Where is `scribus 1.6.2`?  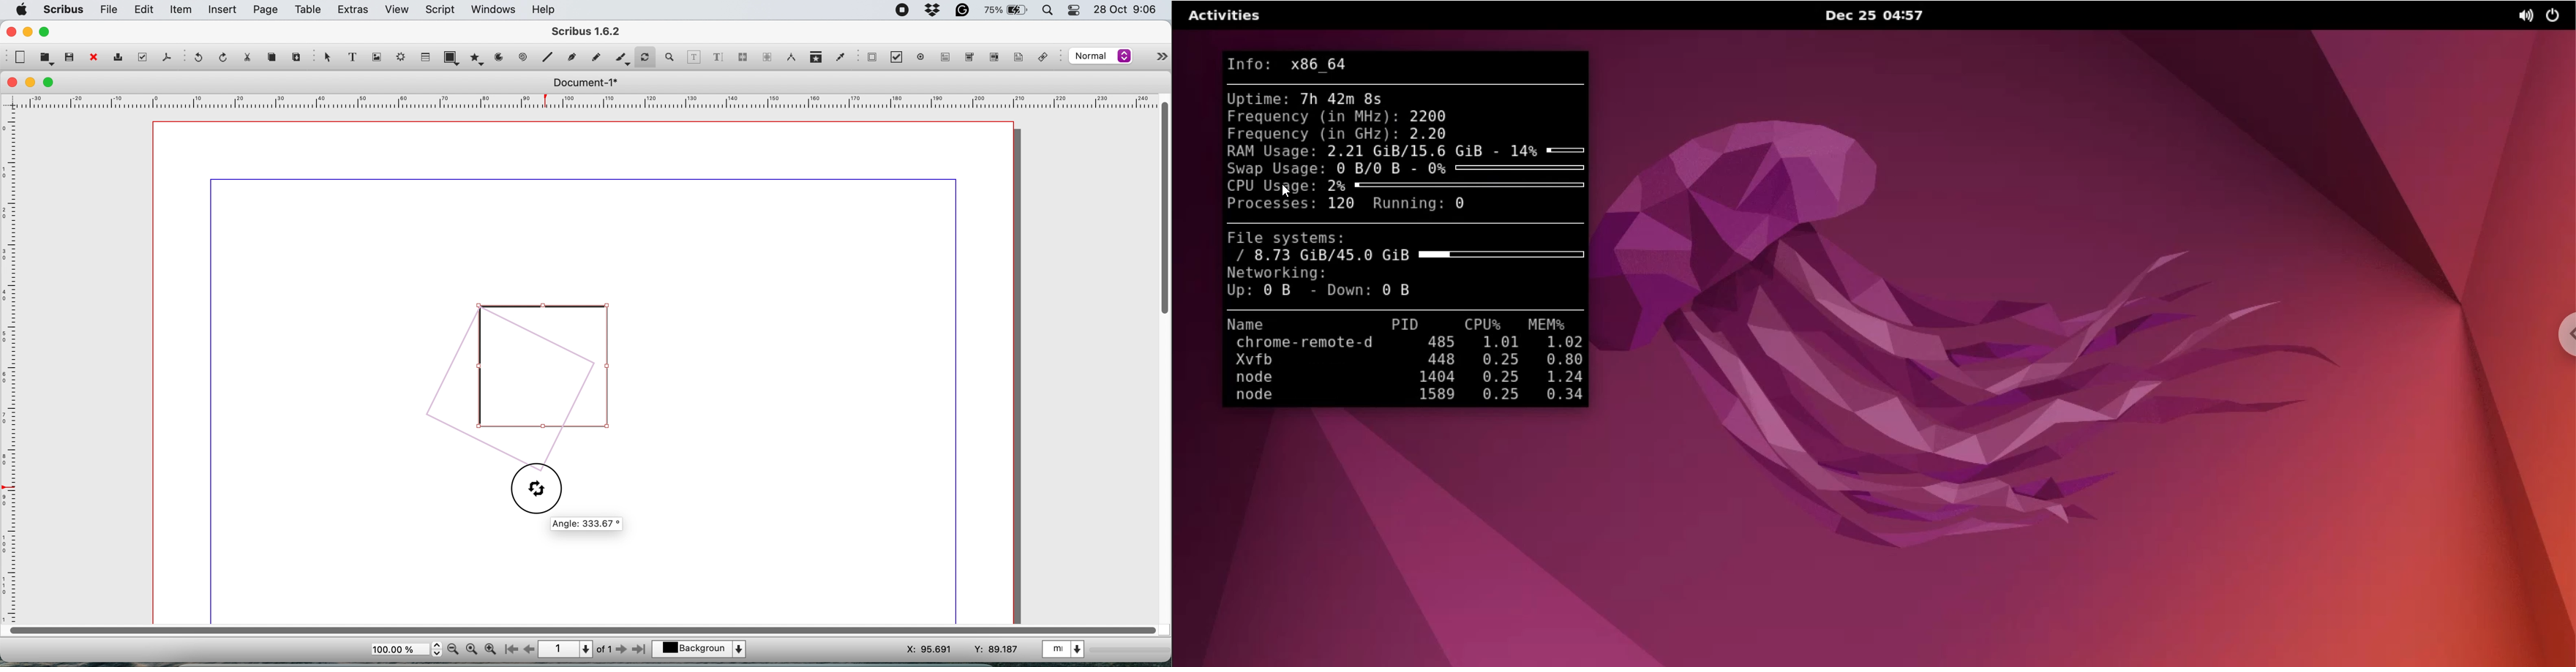 scribus 1.6.2 is located at coordinates (596, 31).